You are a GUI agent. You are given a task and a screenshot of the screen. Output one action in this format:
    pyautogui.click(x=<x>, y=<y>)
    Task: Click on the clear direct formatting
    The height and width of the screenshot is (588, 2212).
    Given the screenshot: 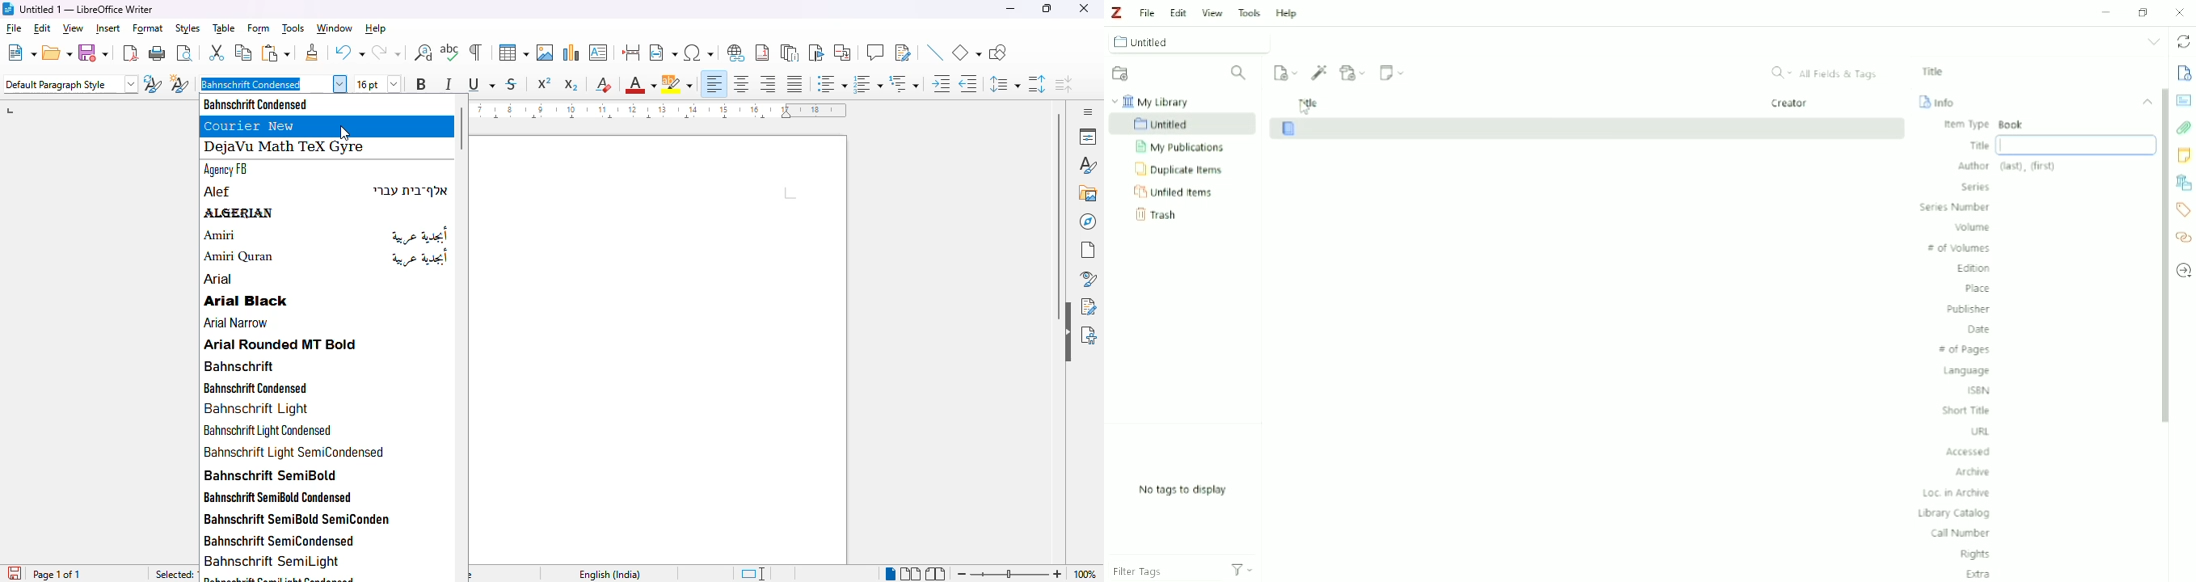 What is the action you would take?
    pyautogui.click(x=605, y=84)
    